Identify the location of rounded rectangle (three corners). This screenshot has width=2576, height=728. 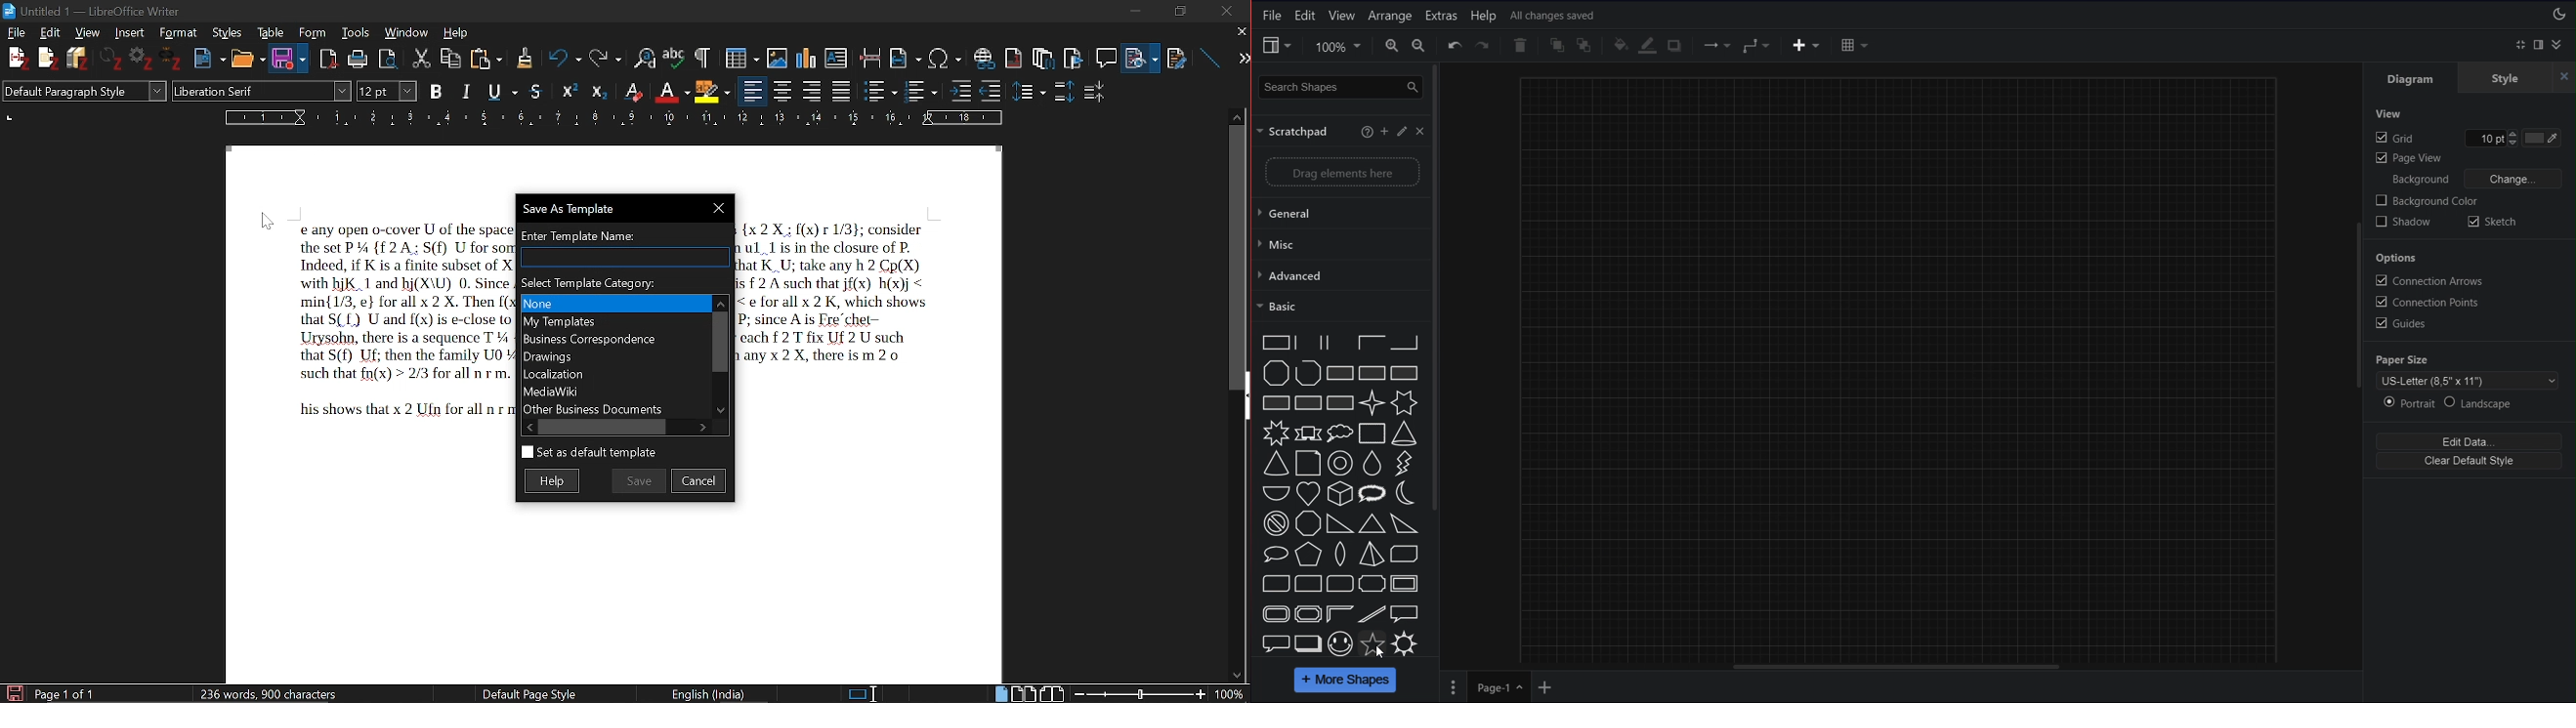
(1338, 583).